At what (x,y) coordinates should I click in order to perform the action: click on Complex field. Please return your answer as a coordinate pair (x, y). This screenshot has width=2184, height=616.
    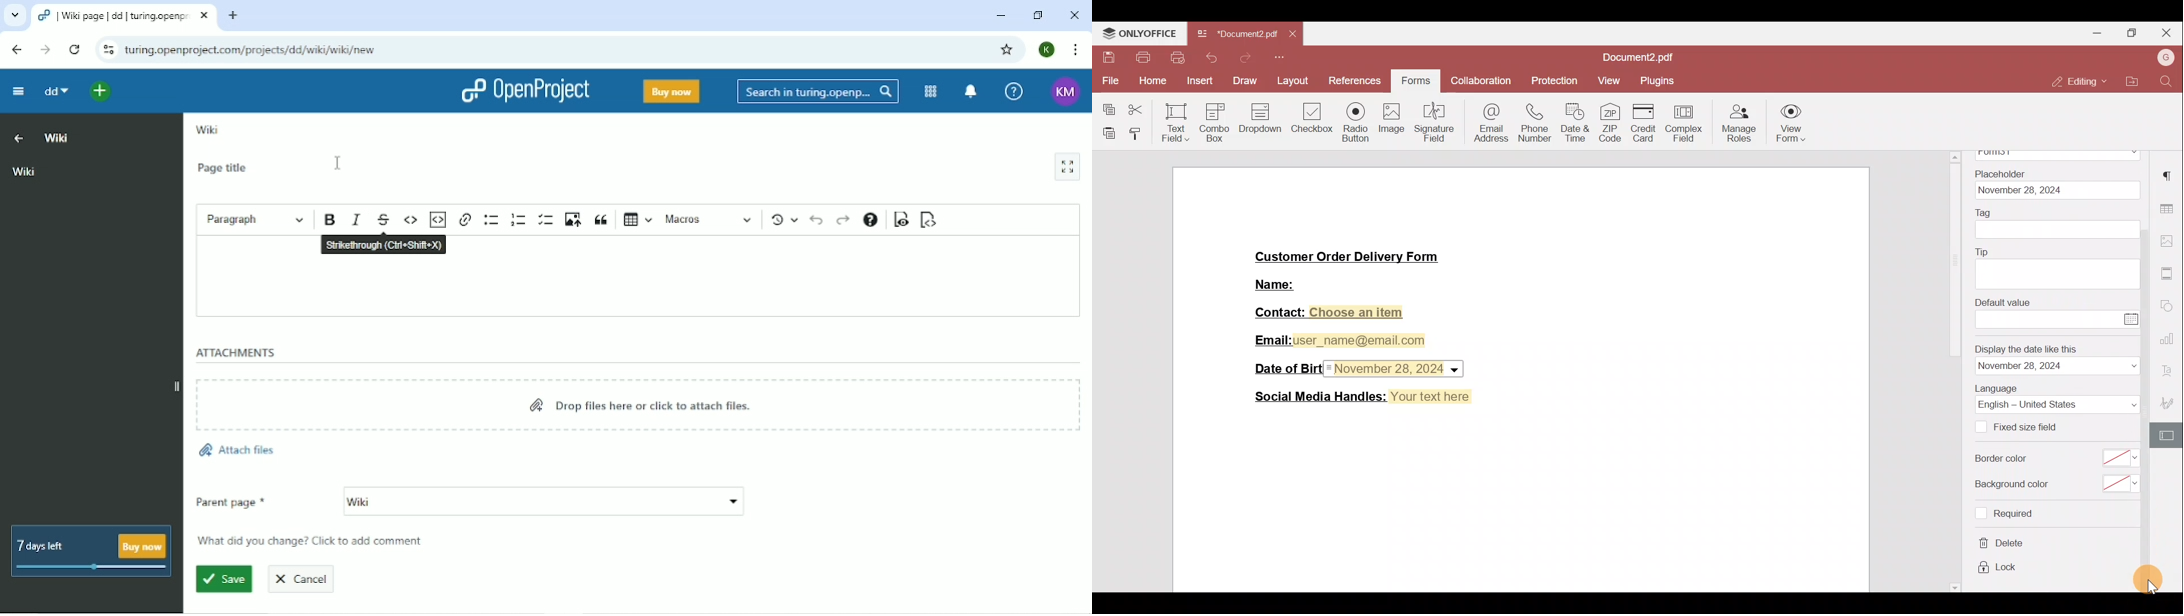
    Looking at the image, I should click on (1685, 124).